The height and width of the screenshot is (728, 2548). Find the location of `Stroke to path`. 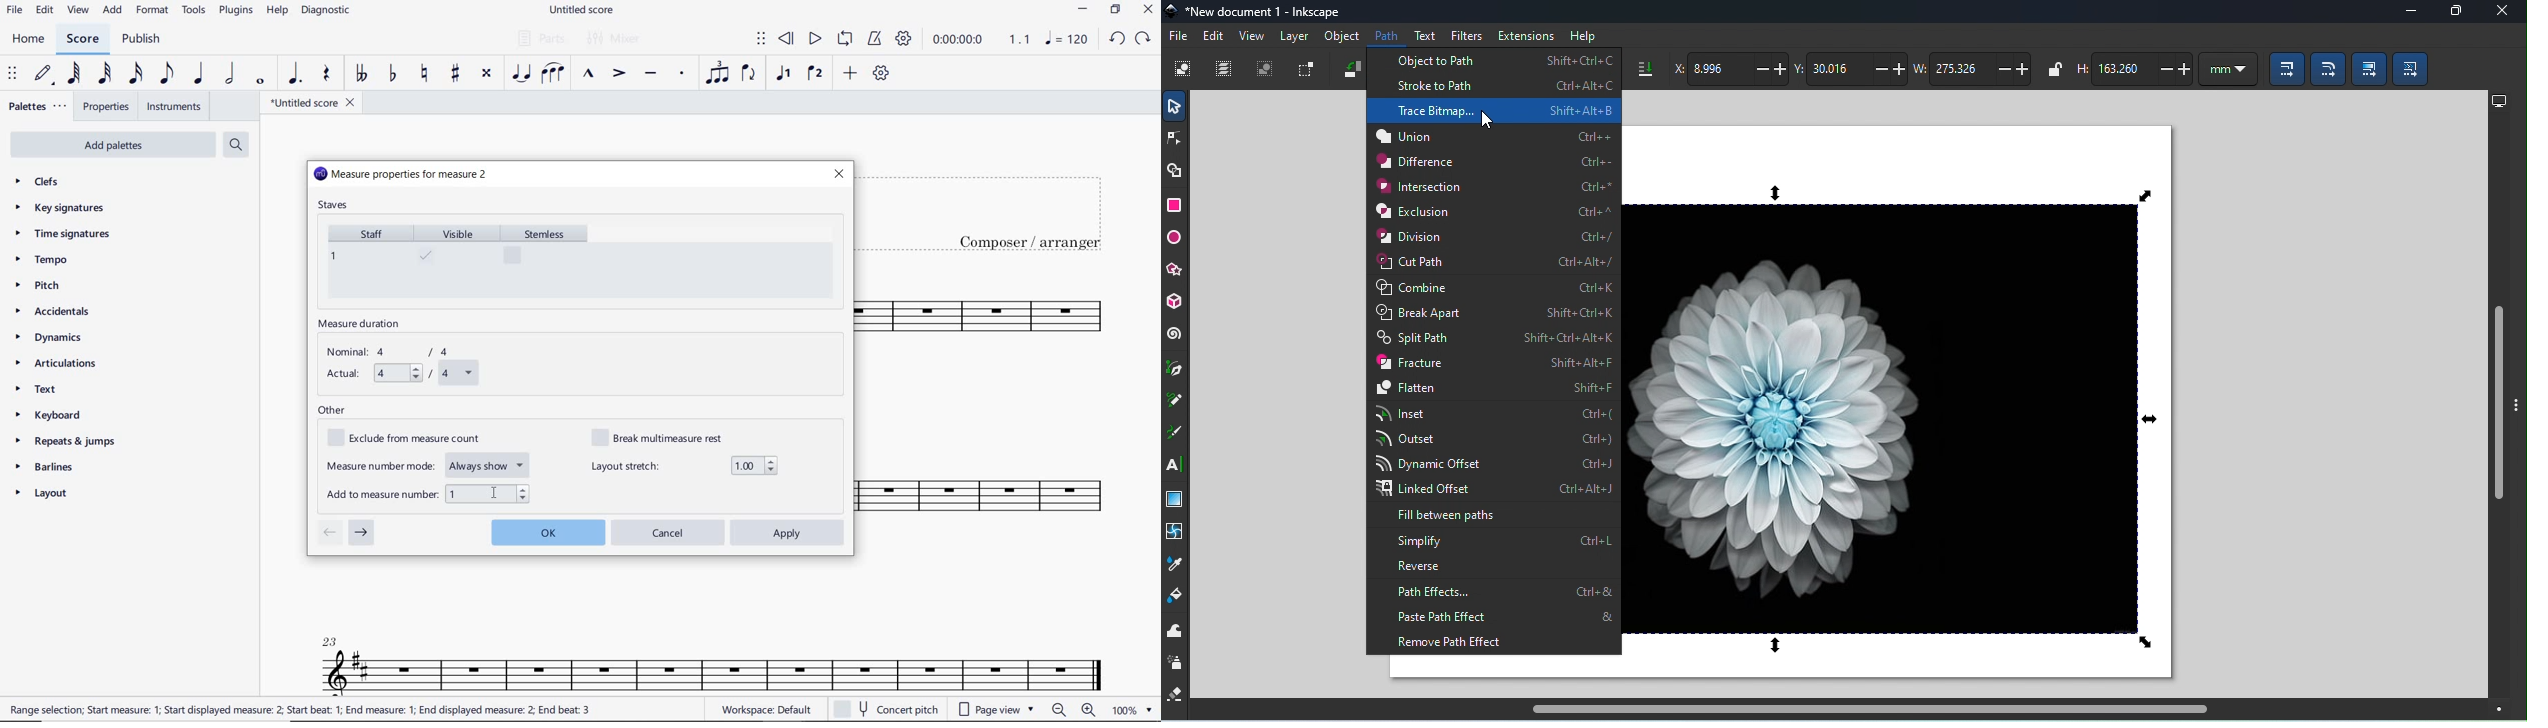

Stroke to path is located at coordinates (1496, 87).